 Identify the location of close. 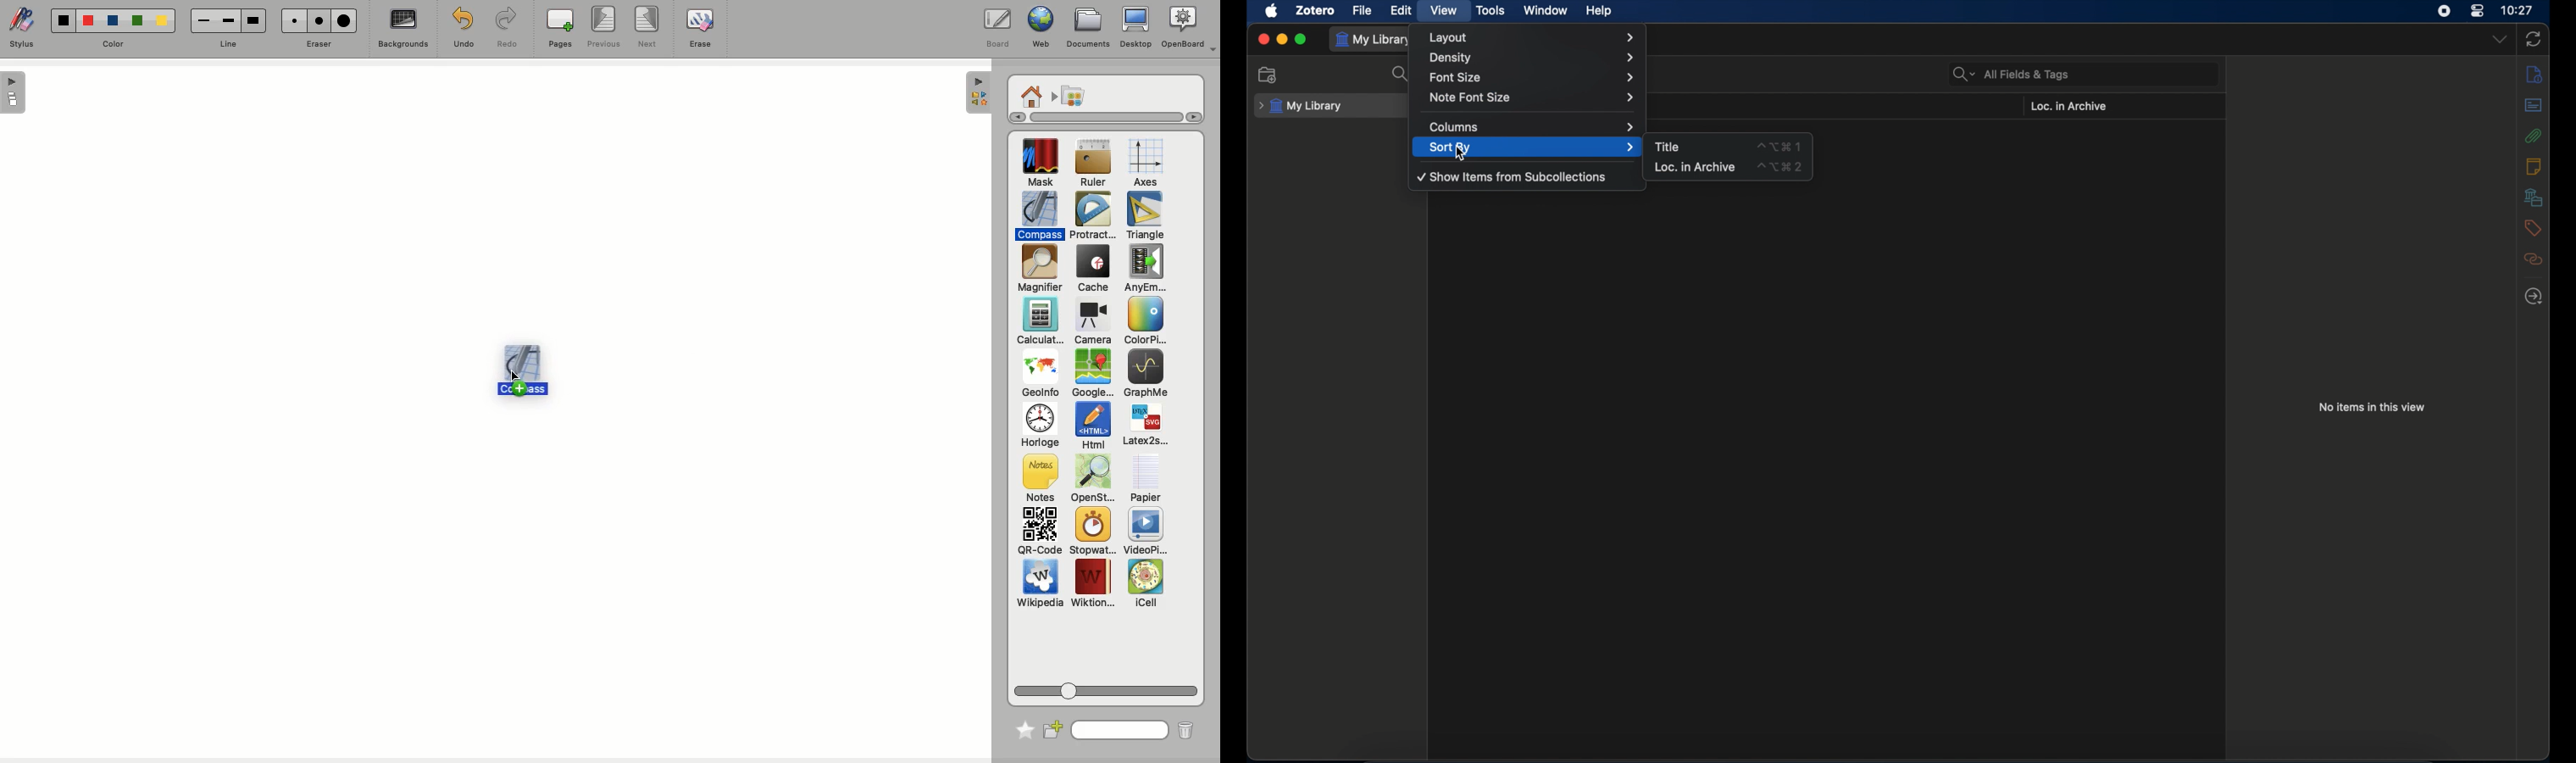
(1263, 40).